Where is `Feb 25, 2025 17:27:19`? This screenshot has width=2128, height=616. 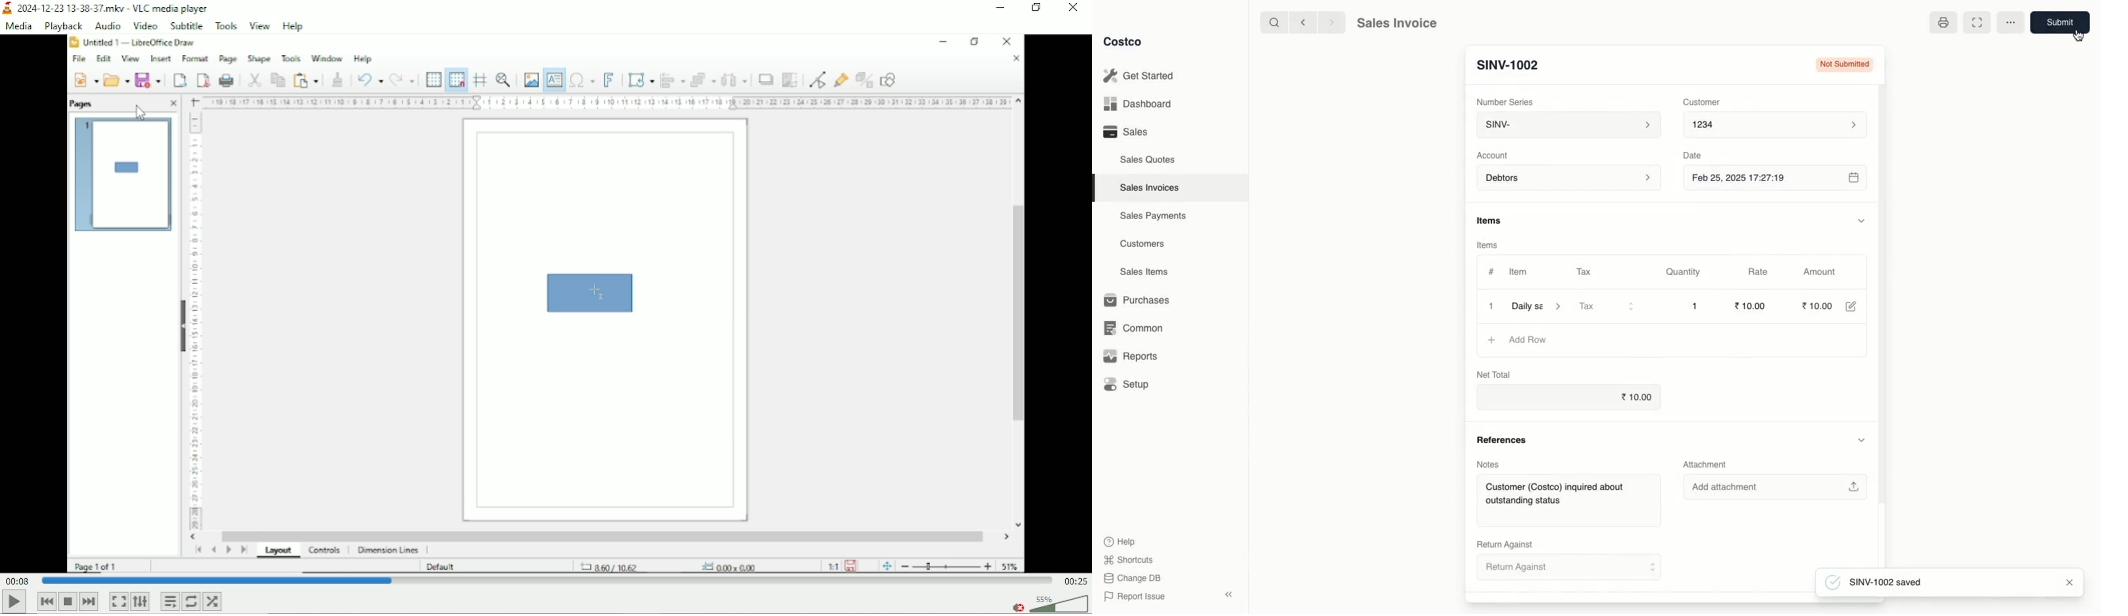 Feb 25, 2025 17:27:19 is located at coordinates (1777, 180).